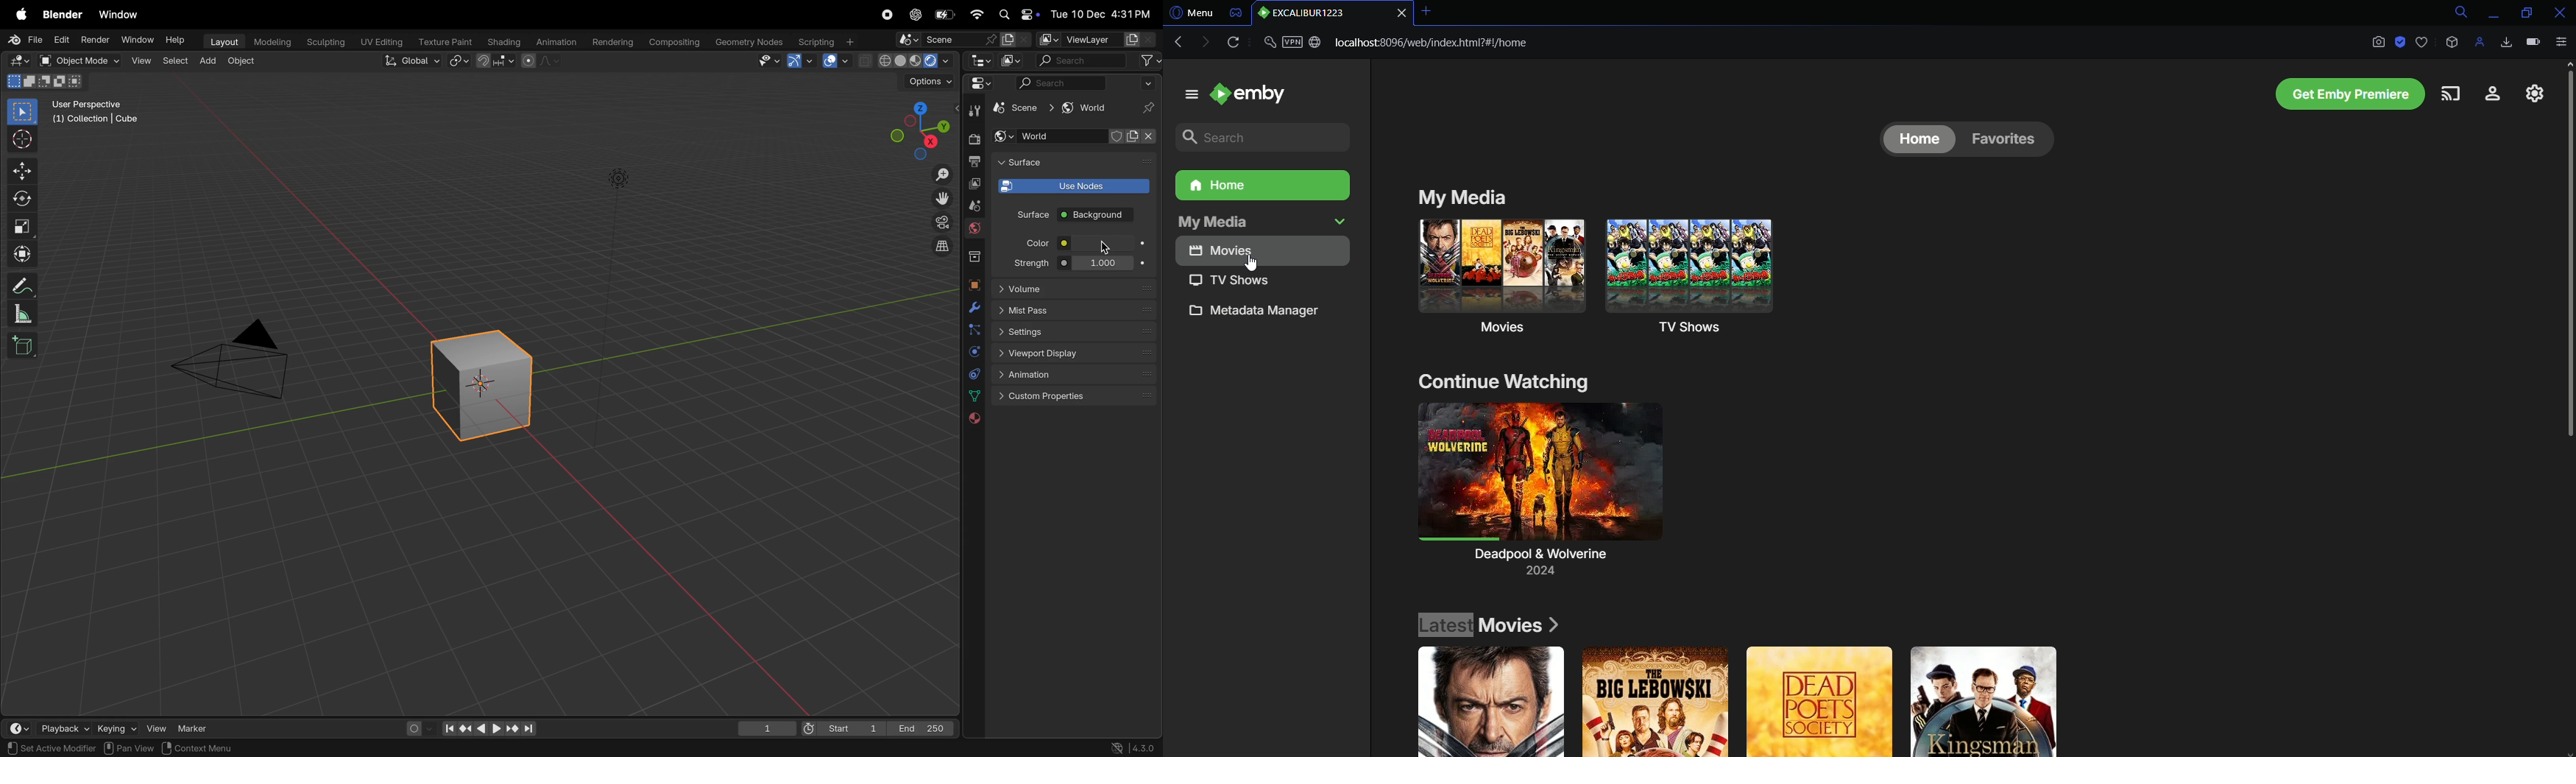 The height and width of the screenshot is (784, 2576). I want to click on menu, so click(1185, 94).